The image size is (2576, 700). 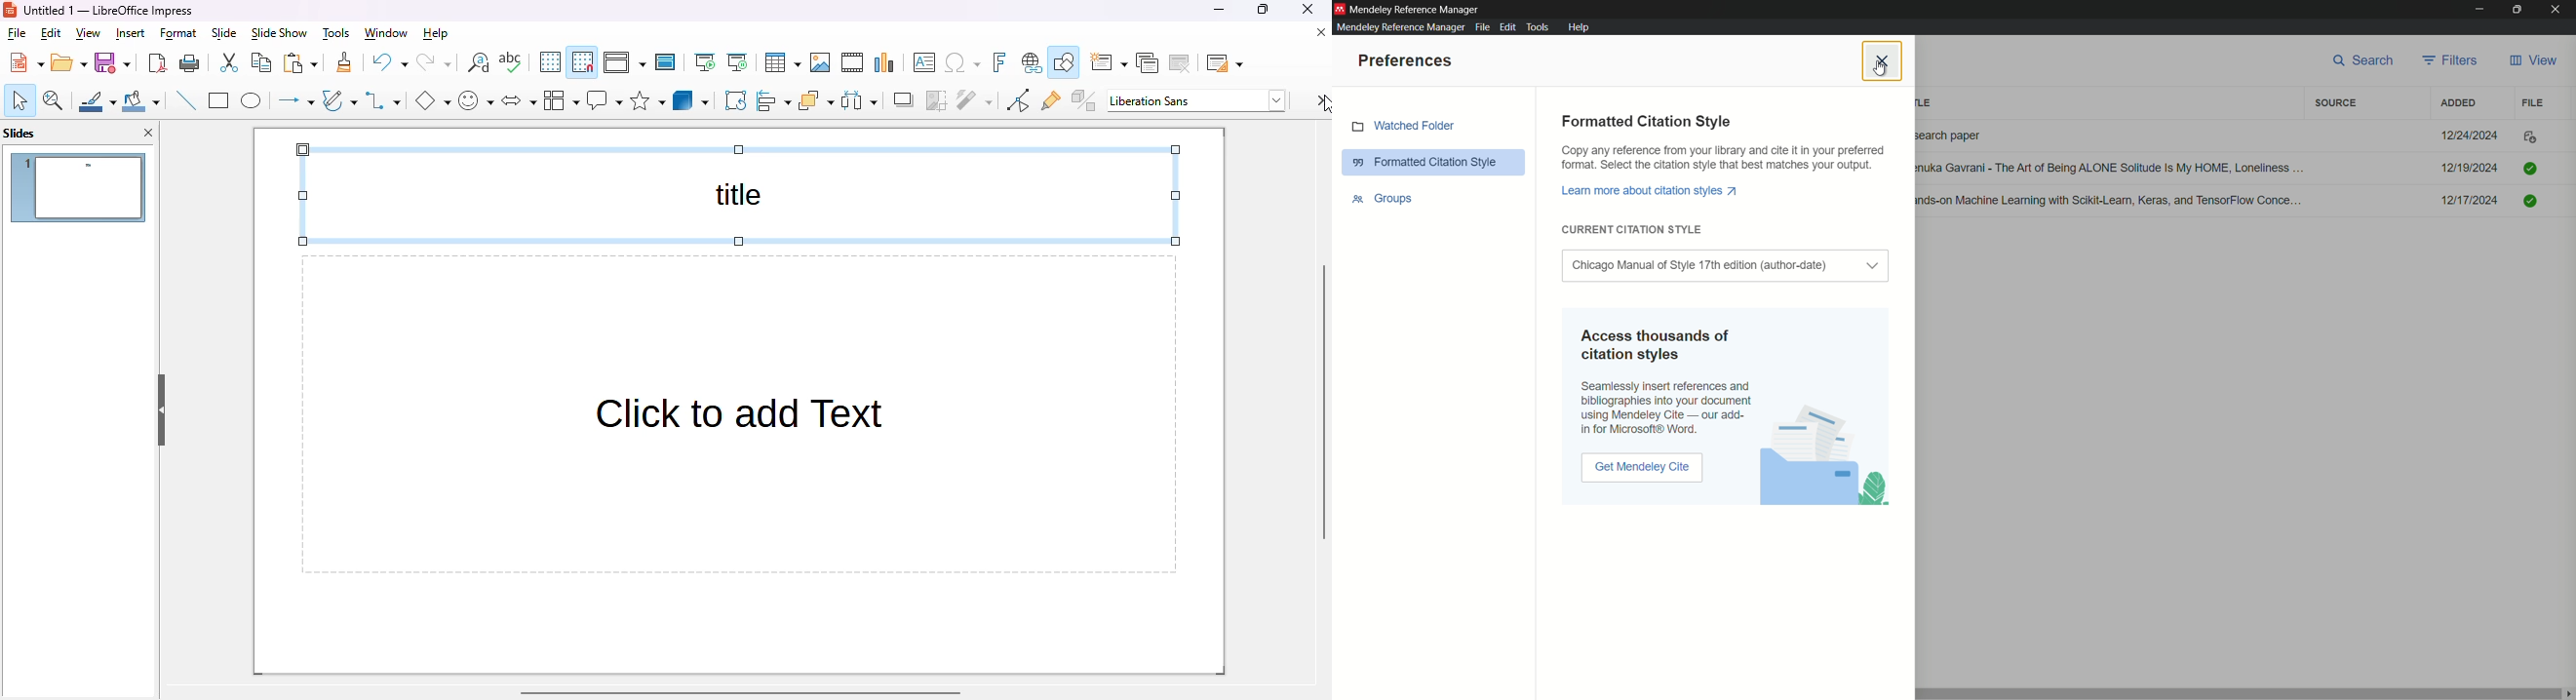 I want to click on snap to grid, so click(x=583, y=62).